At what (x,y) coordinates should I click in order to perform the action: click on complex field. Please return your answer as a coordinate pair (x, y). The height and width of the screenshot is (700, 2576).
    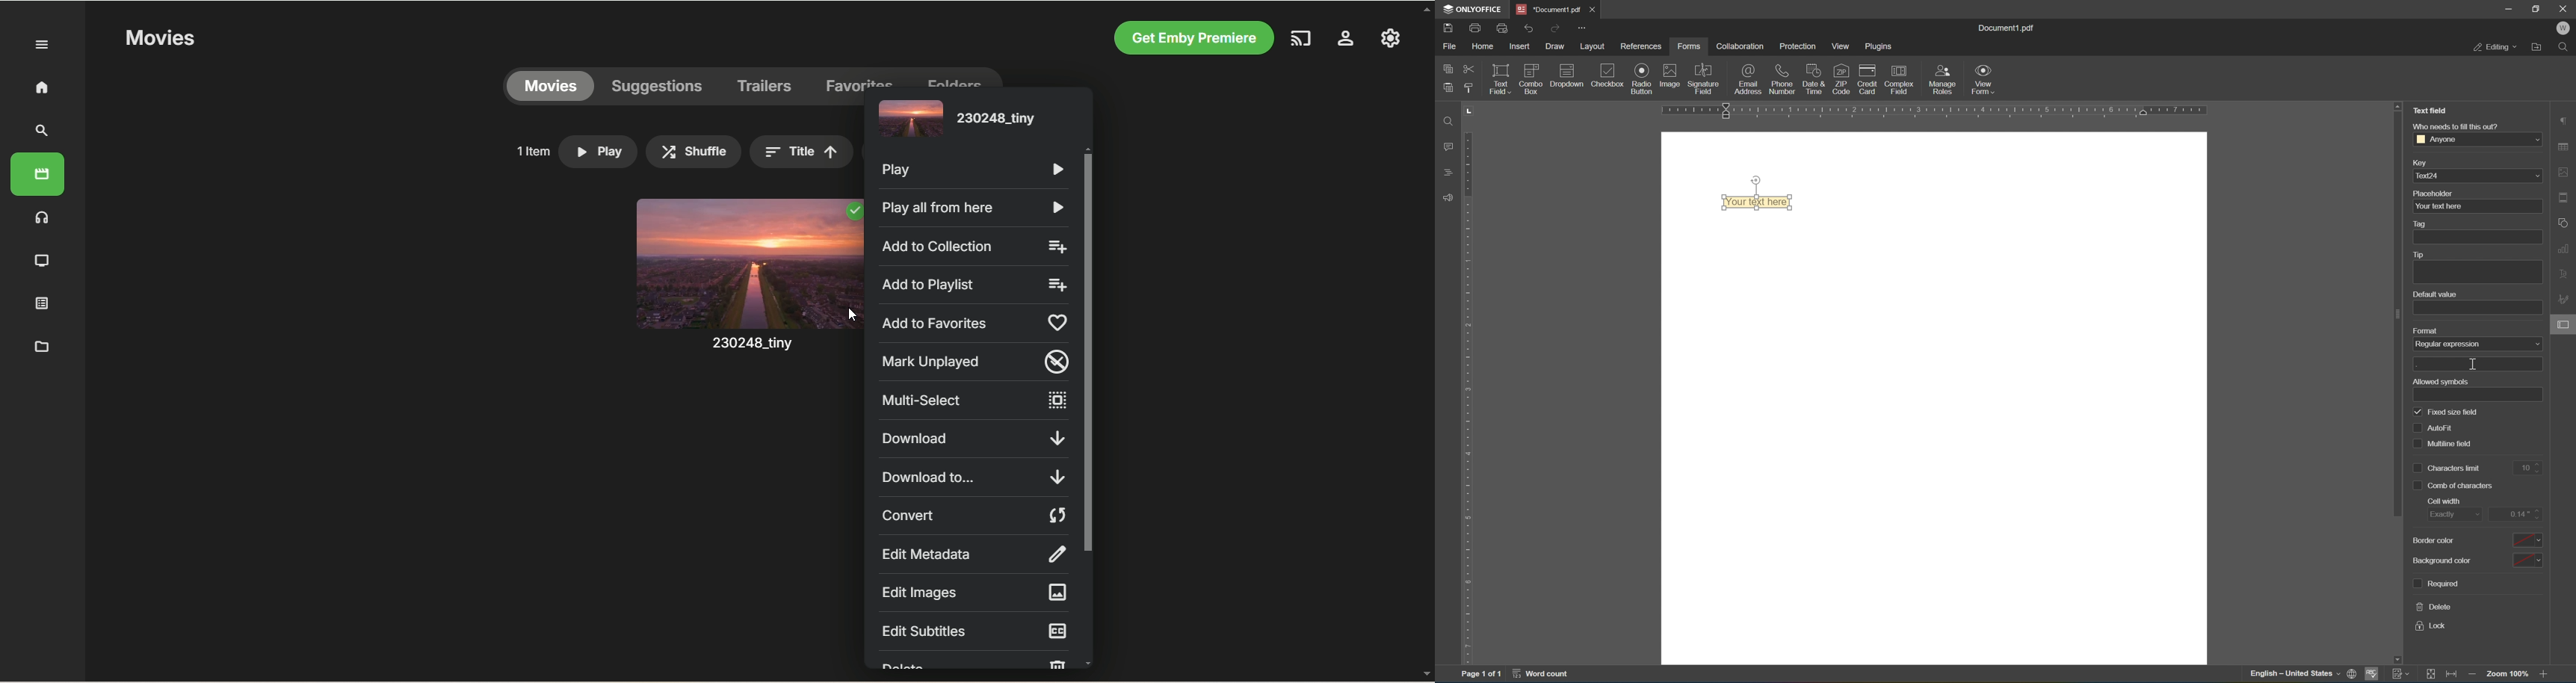
    Looking at the image, I should click on (1898, 80).